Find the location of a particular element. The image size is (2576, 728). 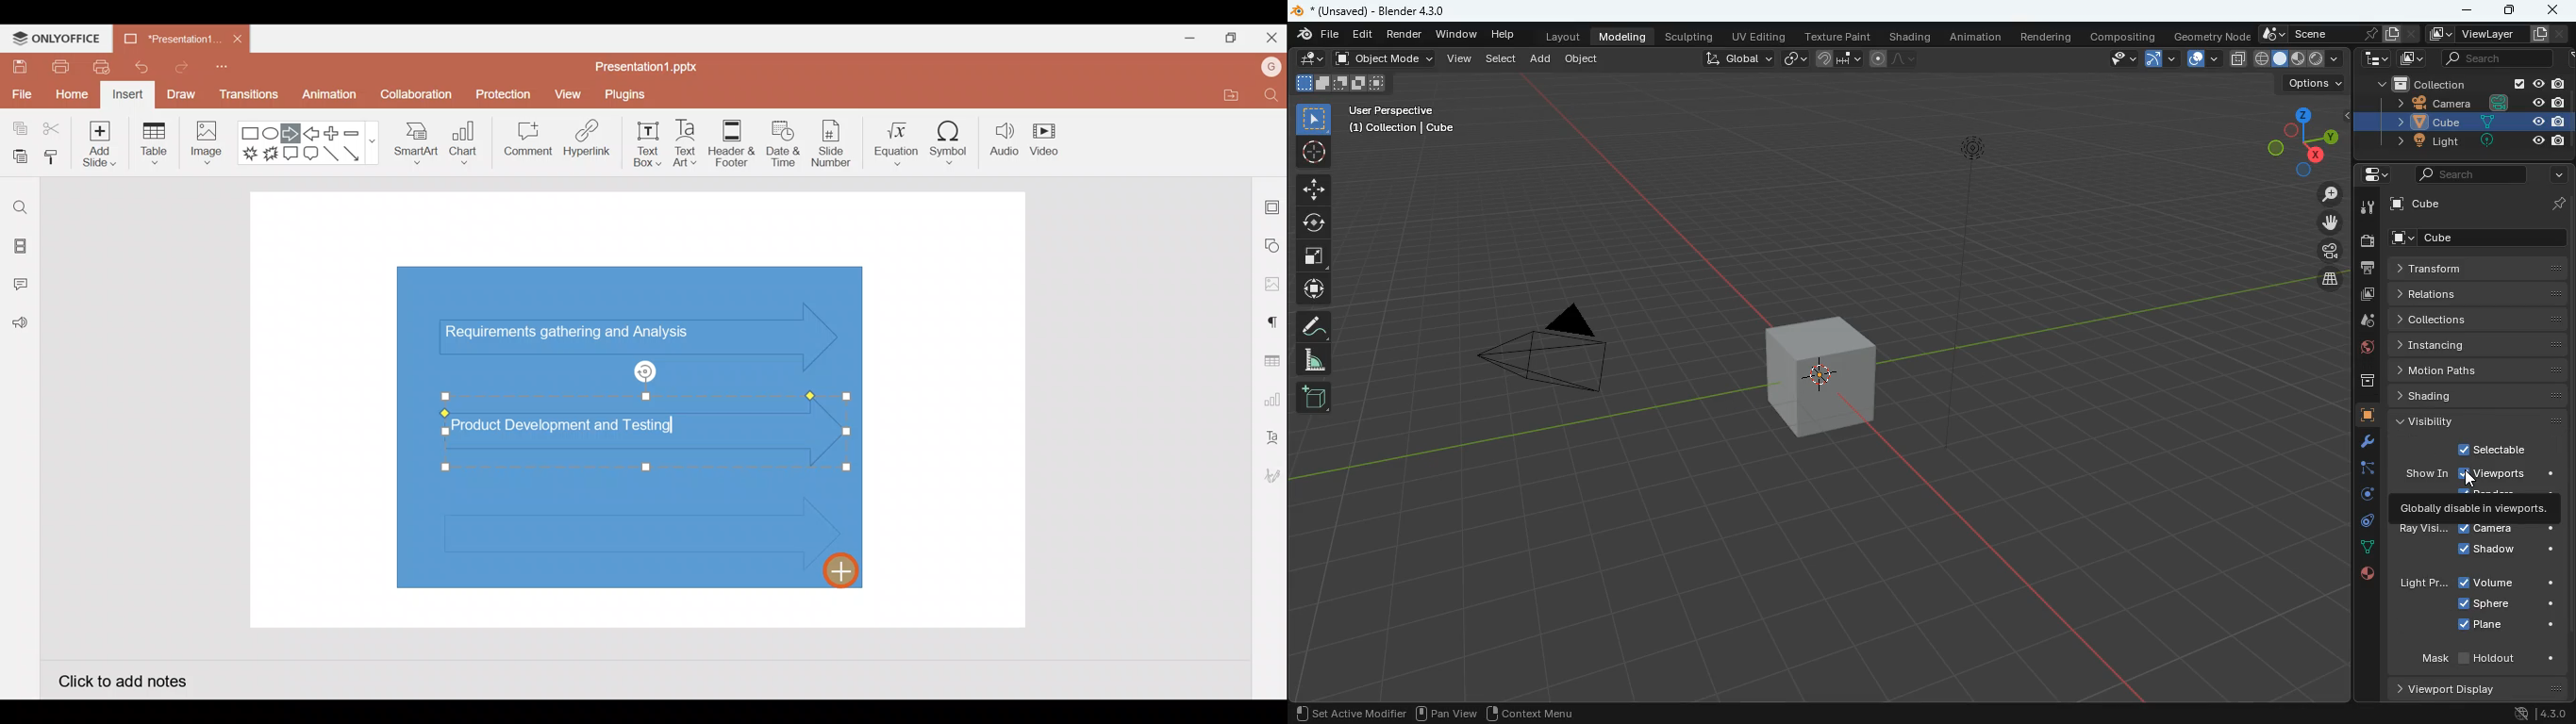

select is located at coordinates (1502, 60).